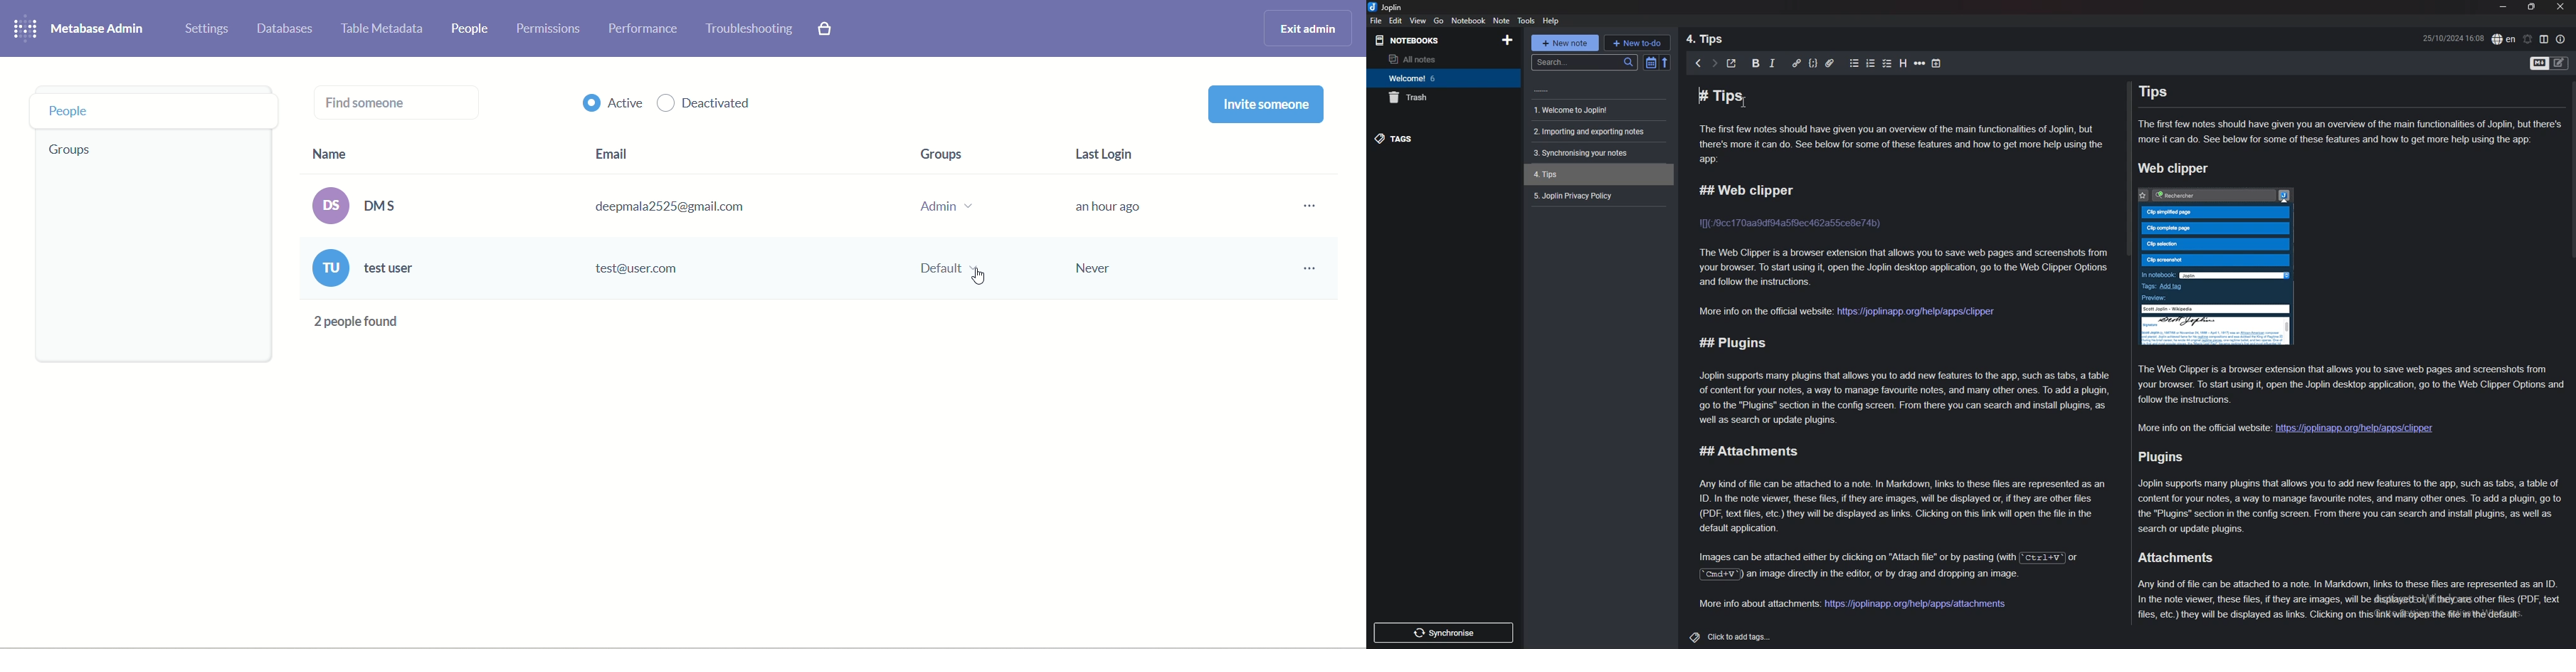 This screenshot has width=2576, height=672. Describe the element at coordinates (1715, 40) in the screenshot. I see `note name` at that location.